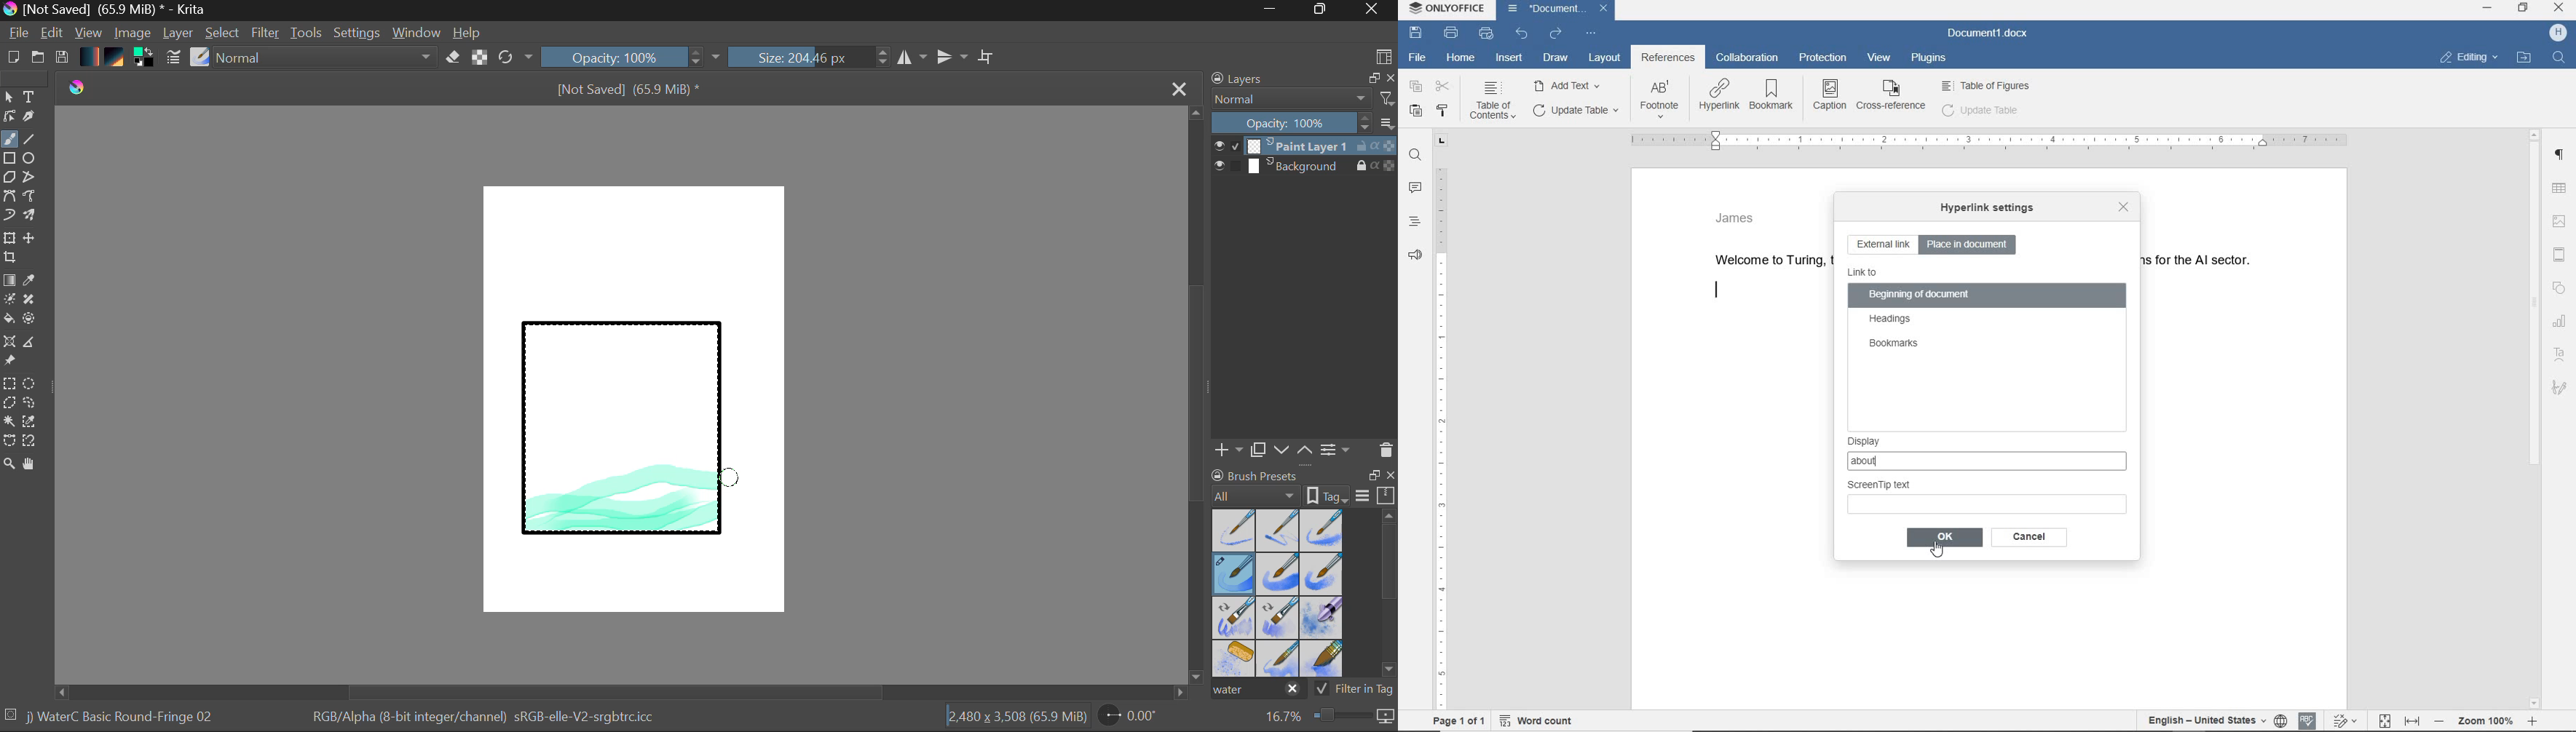 The width and height of the screenshot is (2576, 756). I want to click on Color Information, so click(482, 718).